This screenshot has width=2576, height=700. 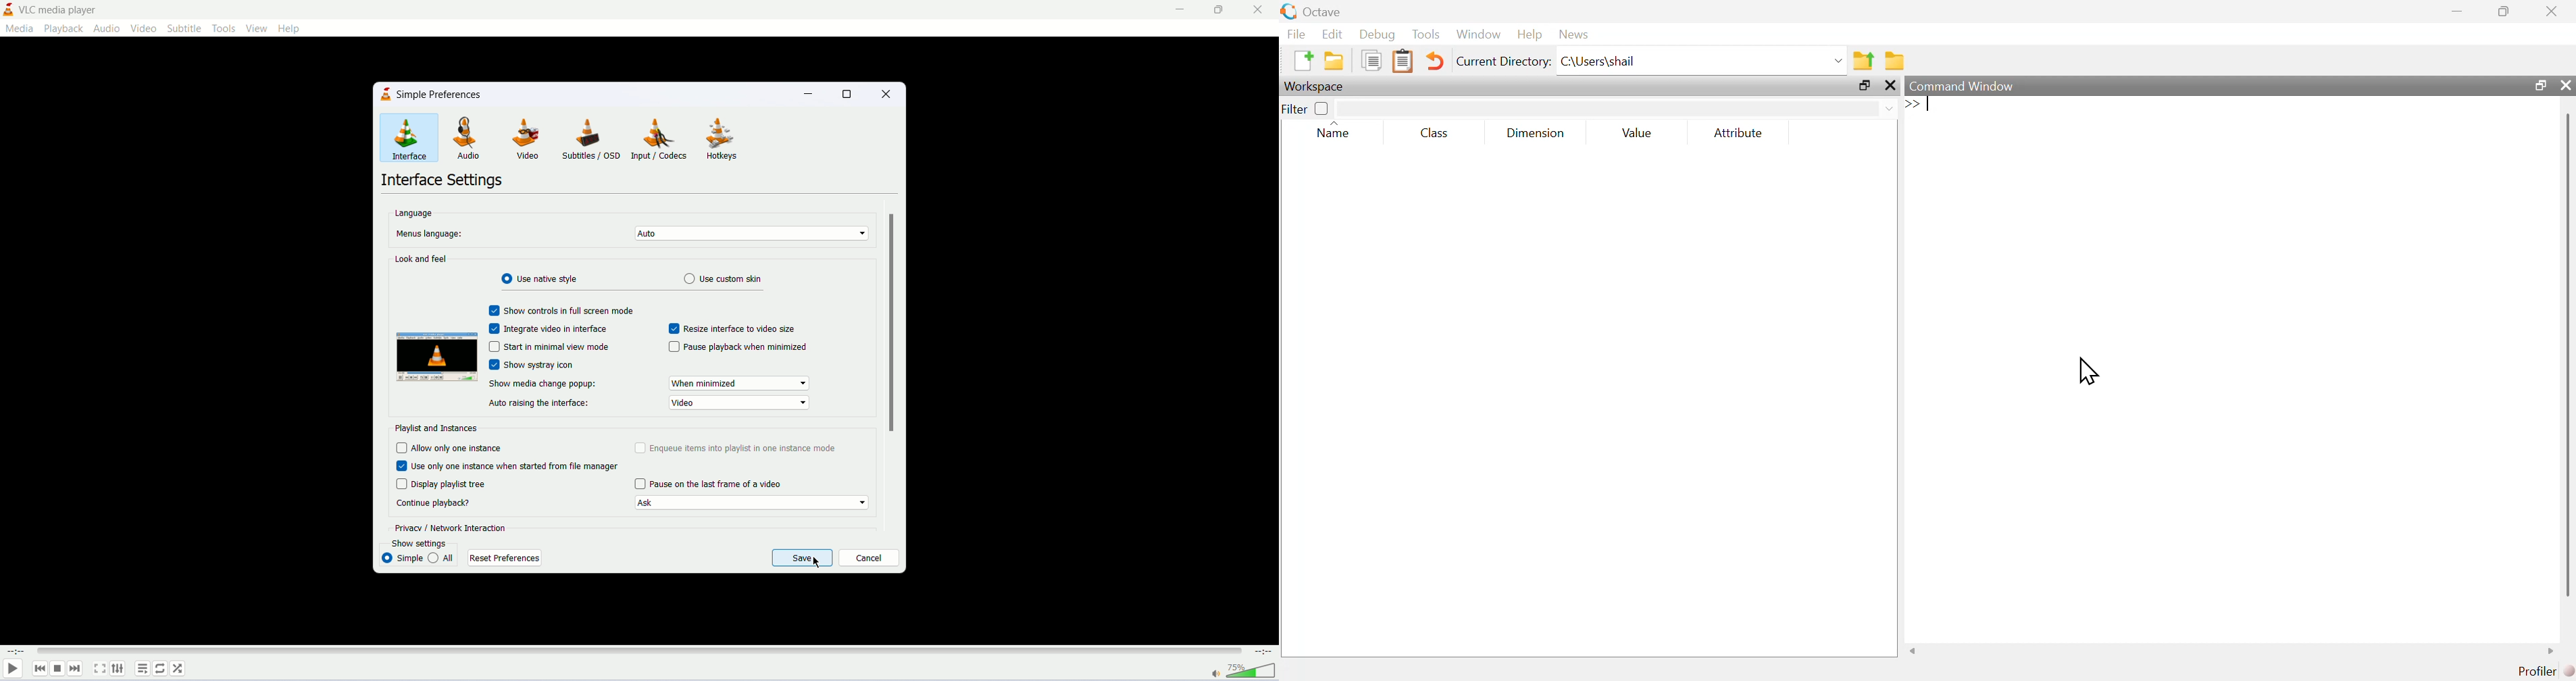 I want to click on auto raising the interface, so click(x=538, y=404).